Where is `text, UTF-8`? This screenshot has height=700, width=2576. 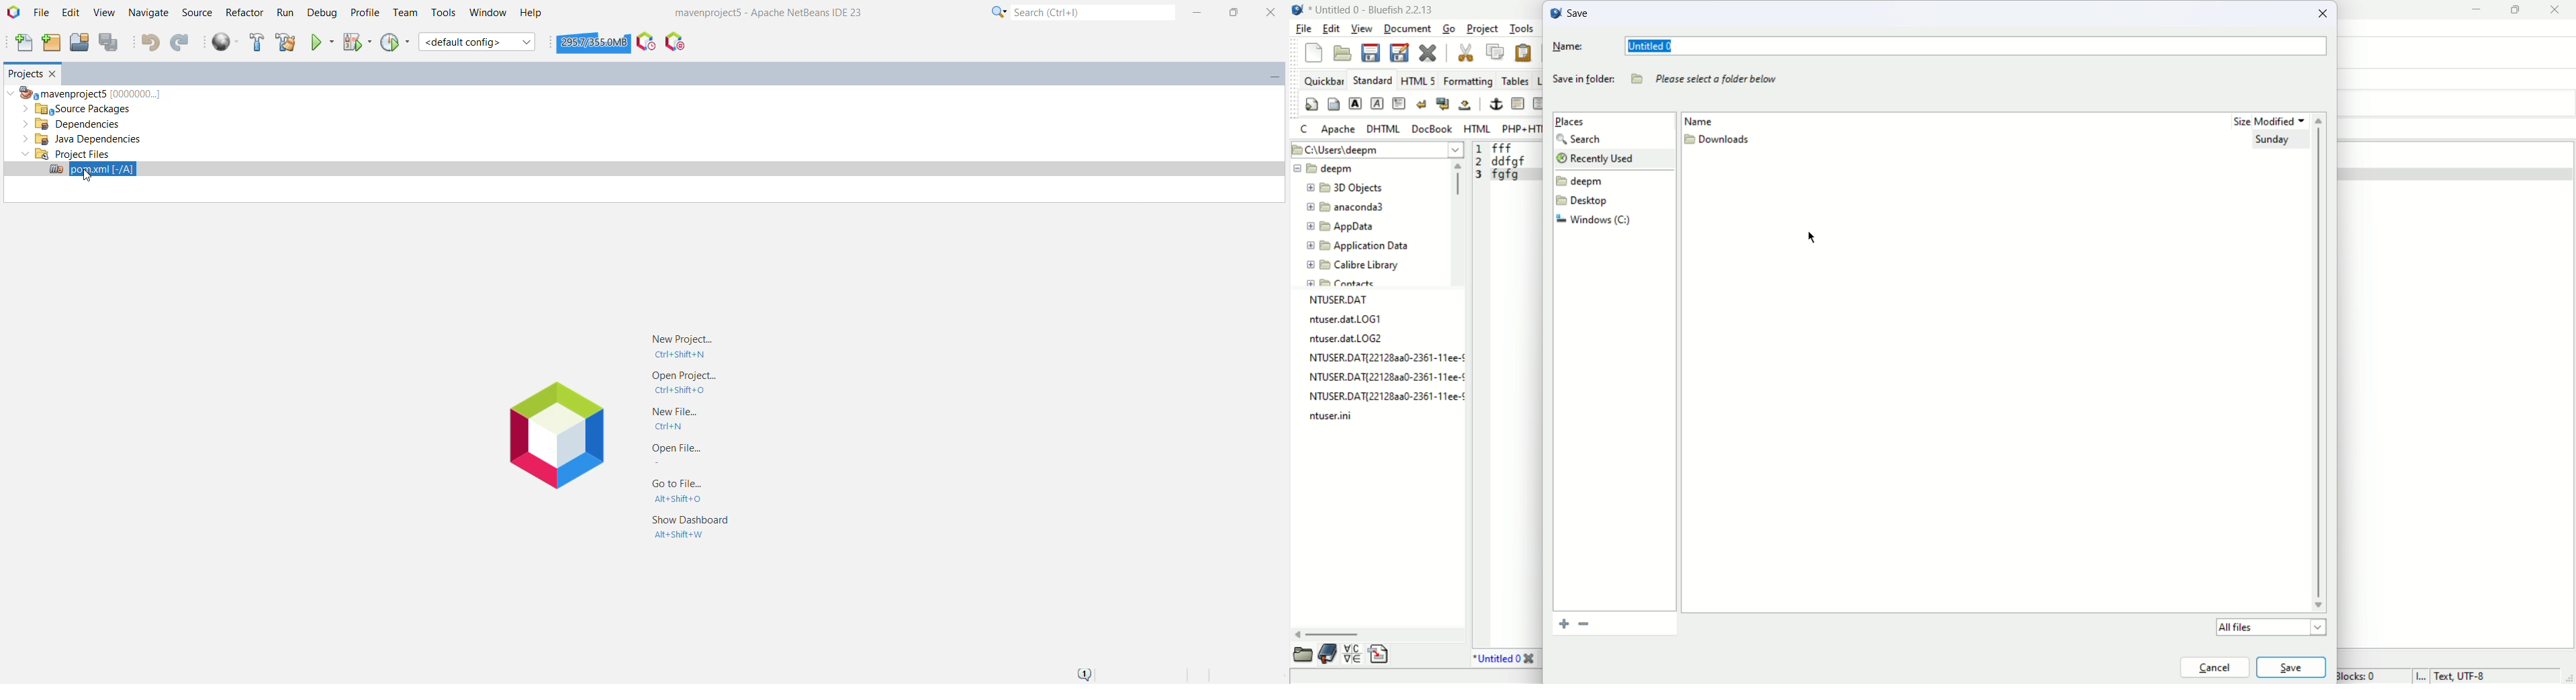 text, UTF-8 is located at coordinates (2447, 676).